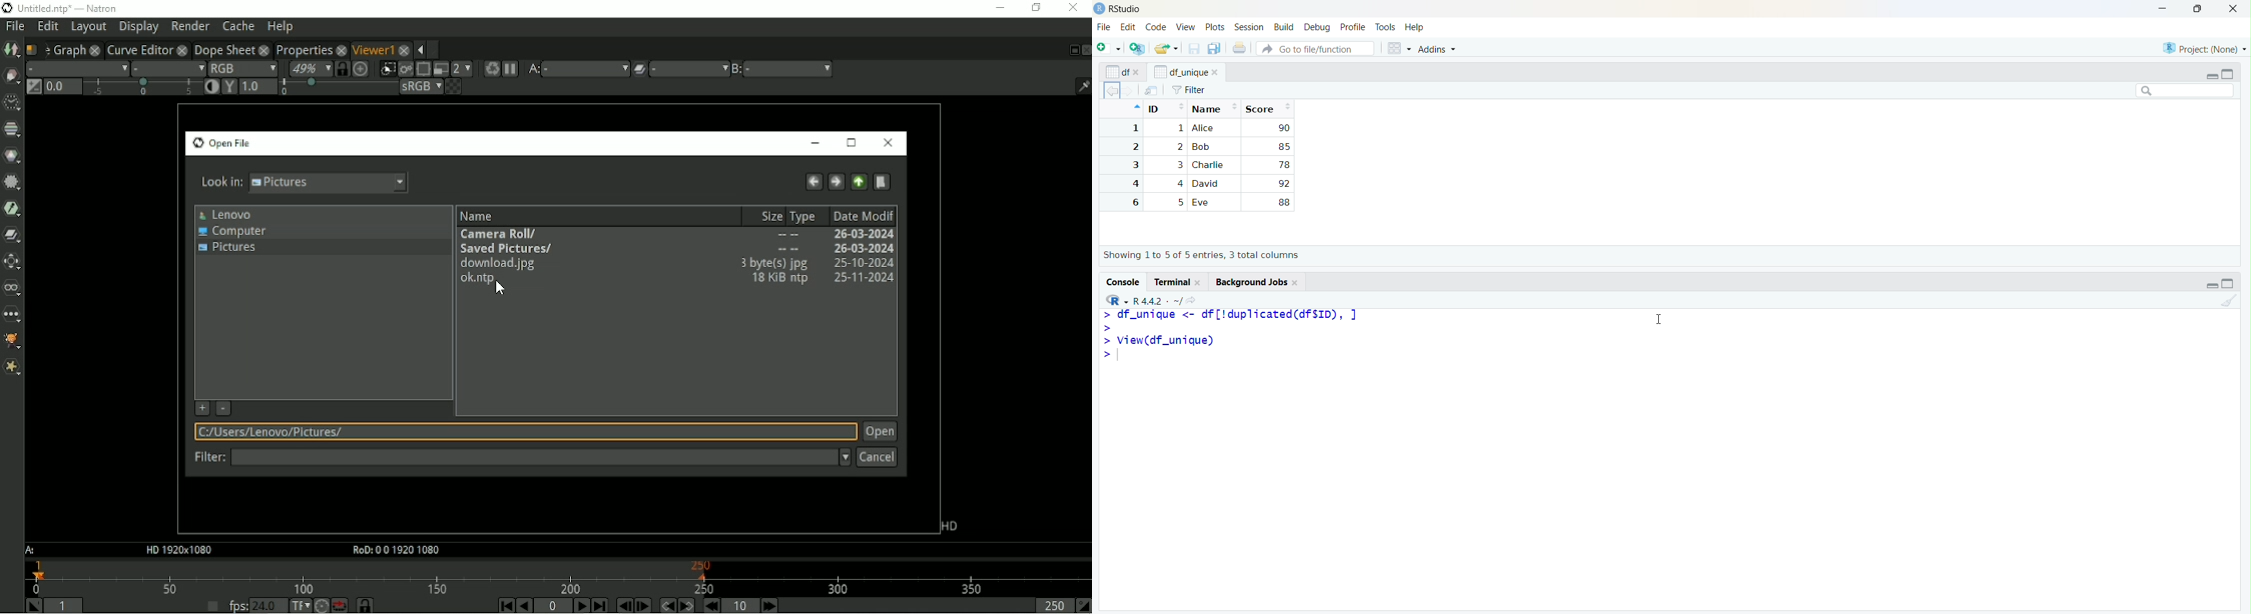 This screenshot has height=616, width=2268. Describe the element at coordinates (1129, 91) in the screenshot. I see `forward` at that location.